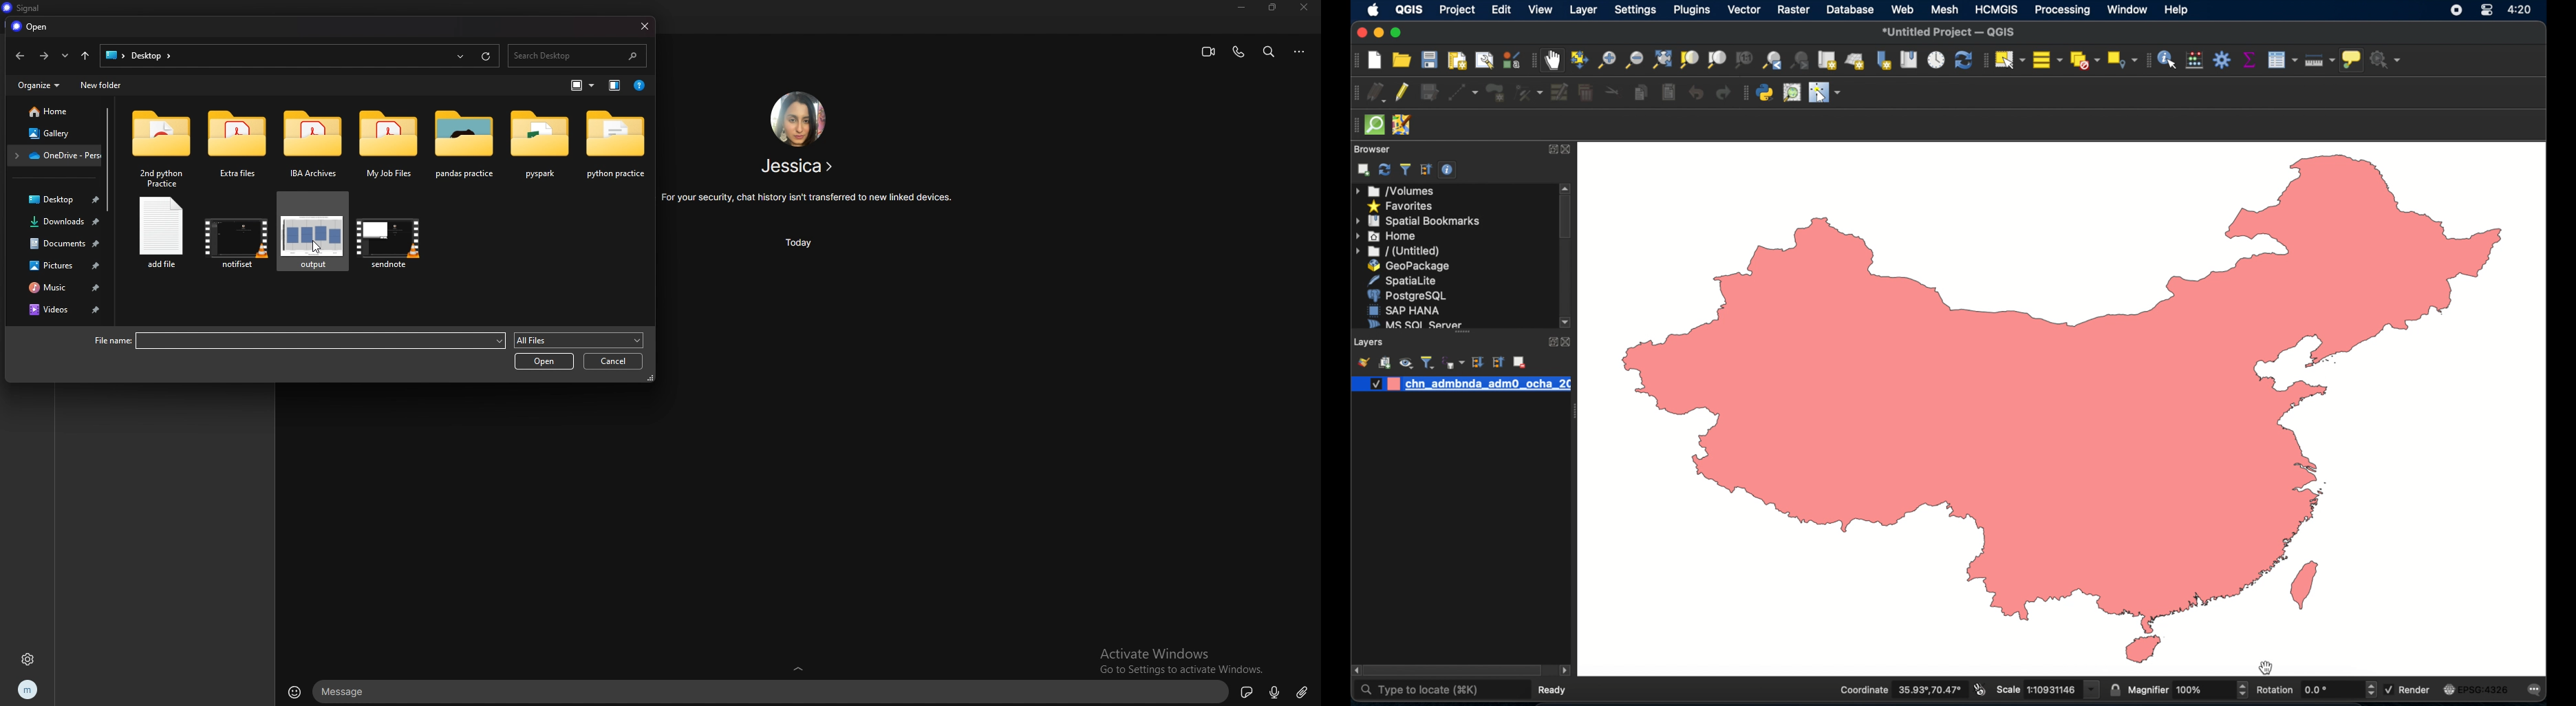  I want to click on save edits, so click(1430, 93).